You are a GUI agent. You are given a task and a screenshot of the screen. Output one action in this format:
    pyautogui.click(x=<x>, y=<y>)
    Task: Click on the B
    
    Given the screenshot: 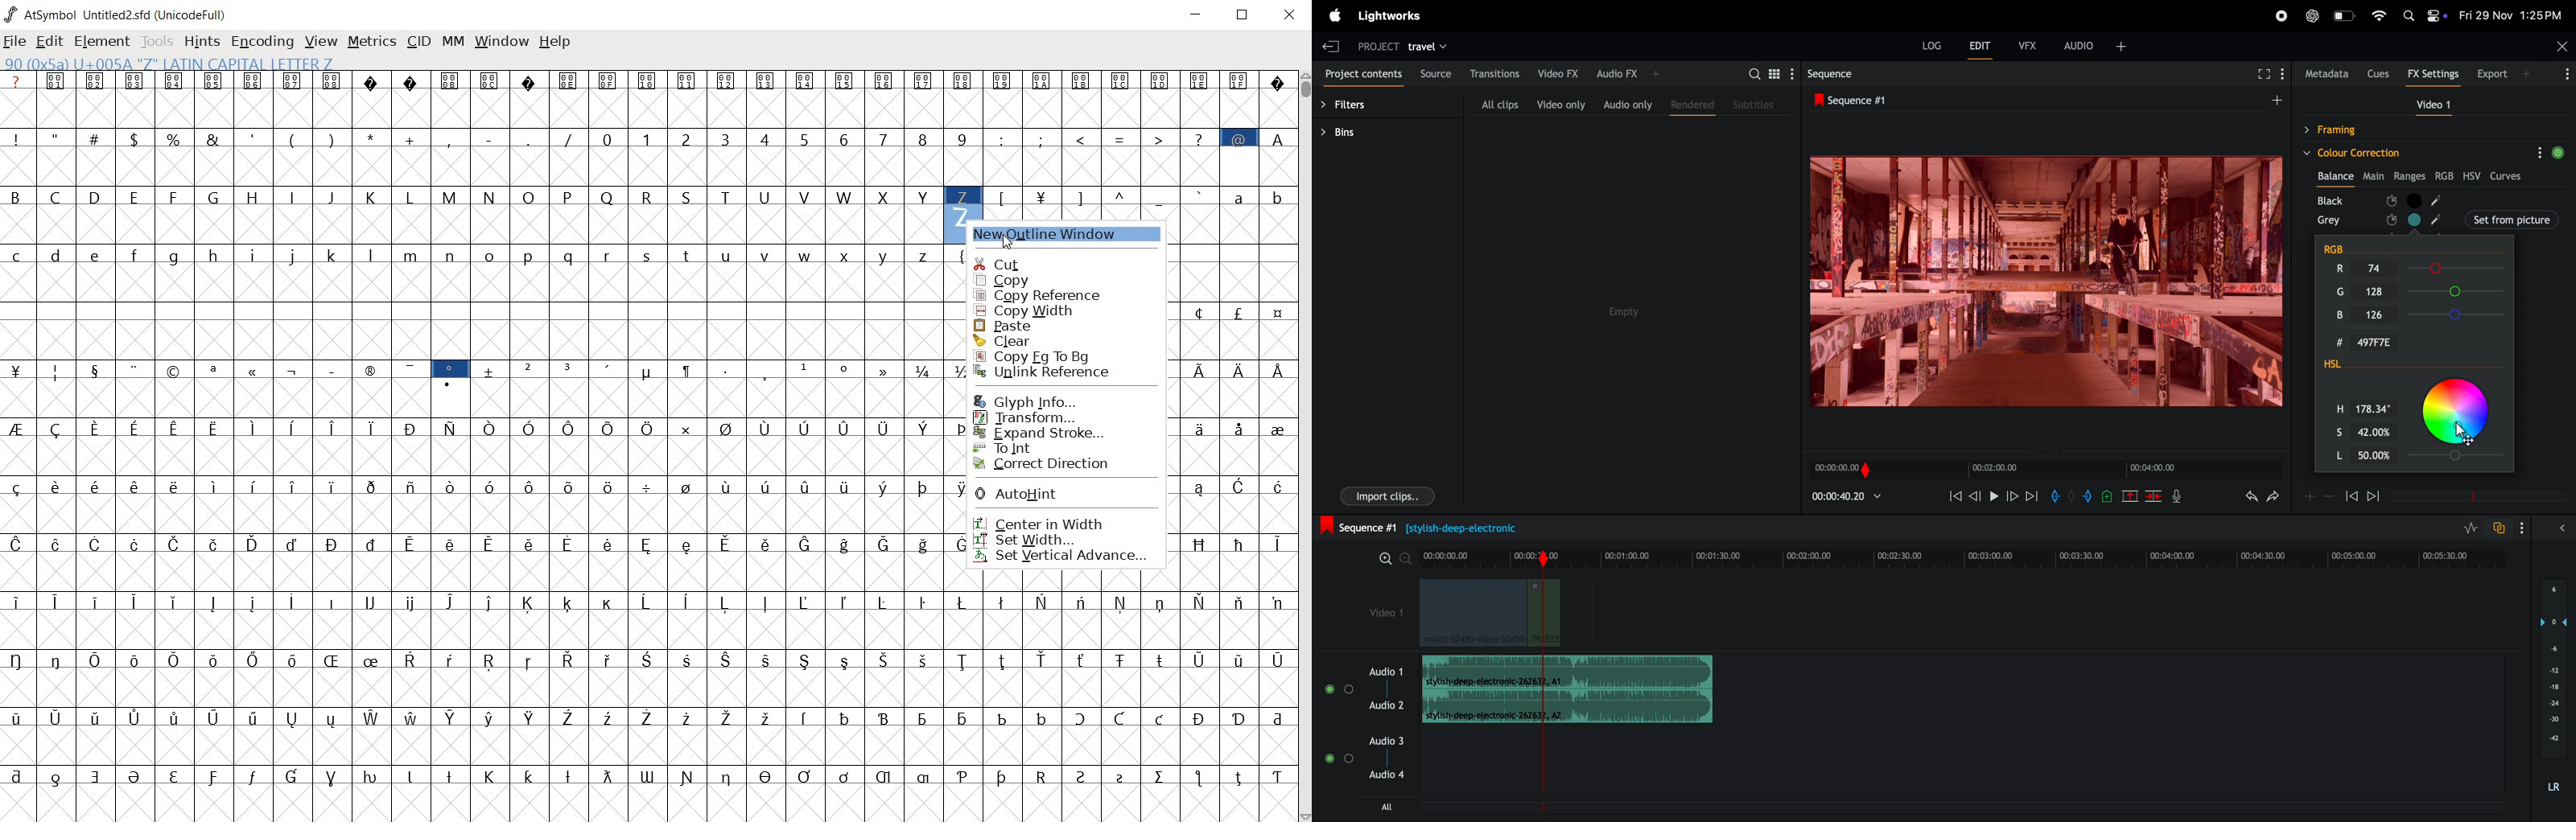 What is the action you would take?
    pyautogui.click(x=2341, y=316)
    